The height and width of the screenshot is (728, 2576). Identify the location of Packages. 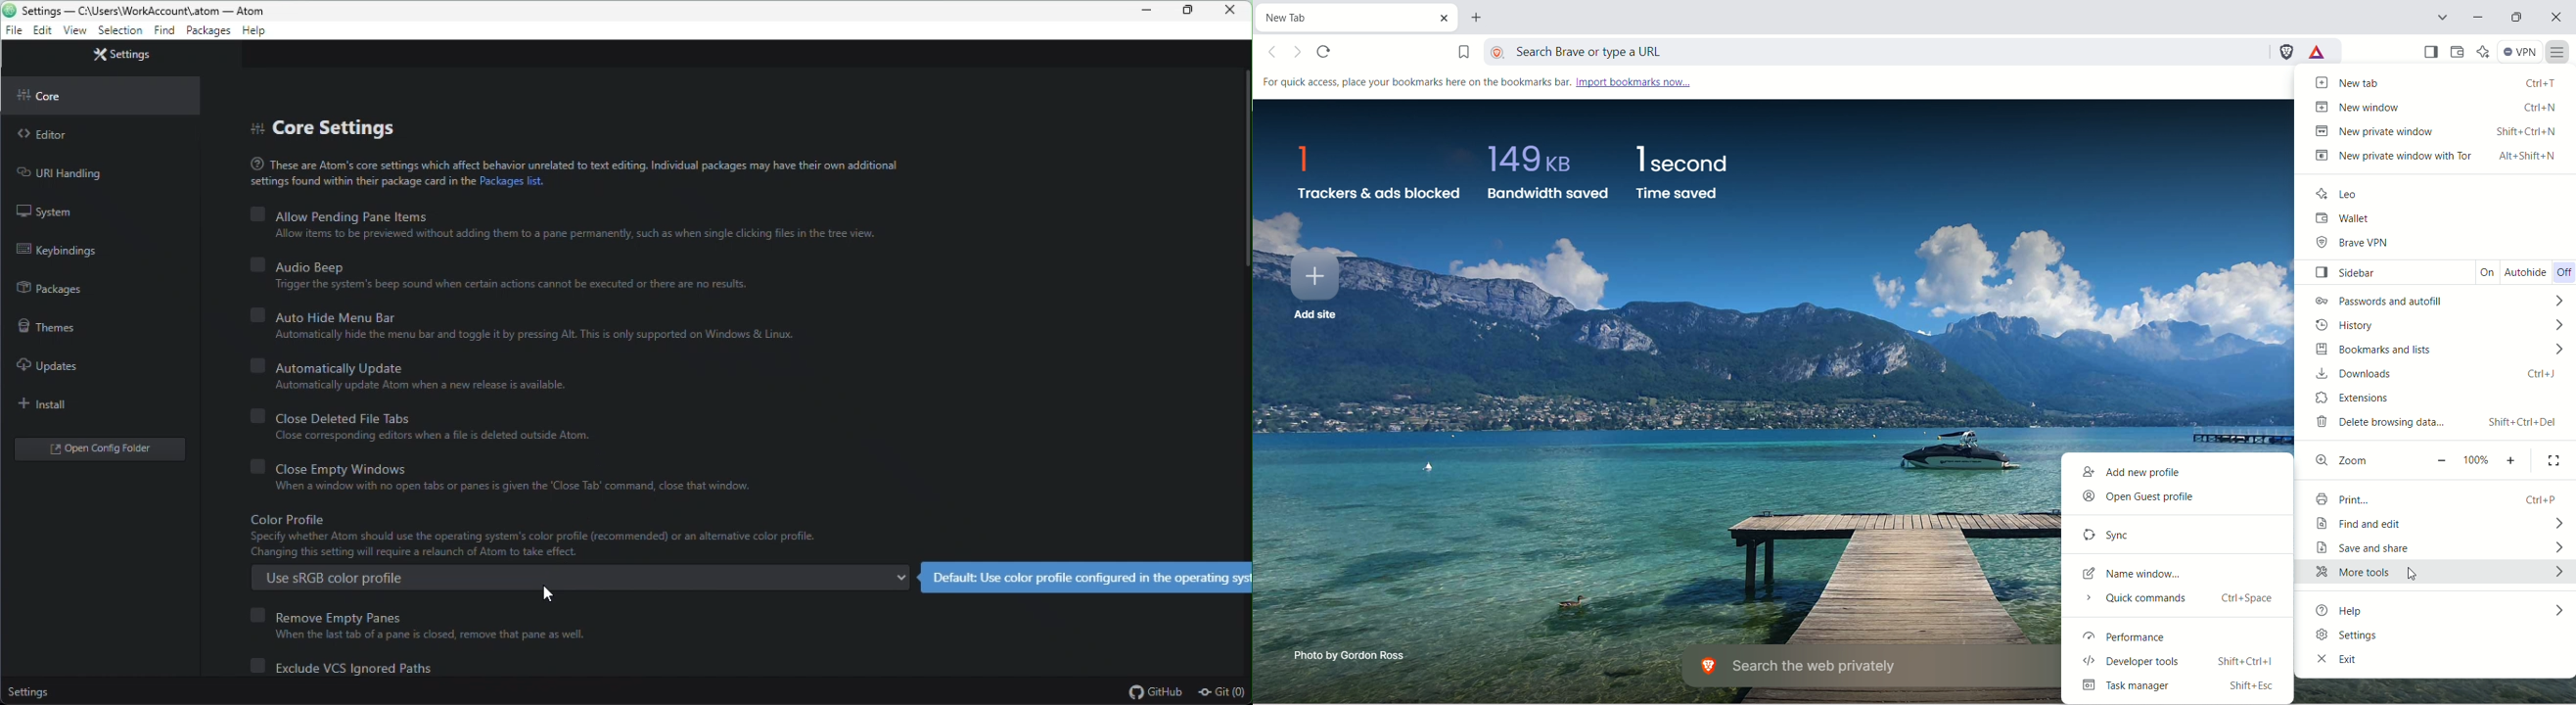
(207, 32).